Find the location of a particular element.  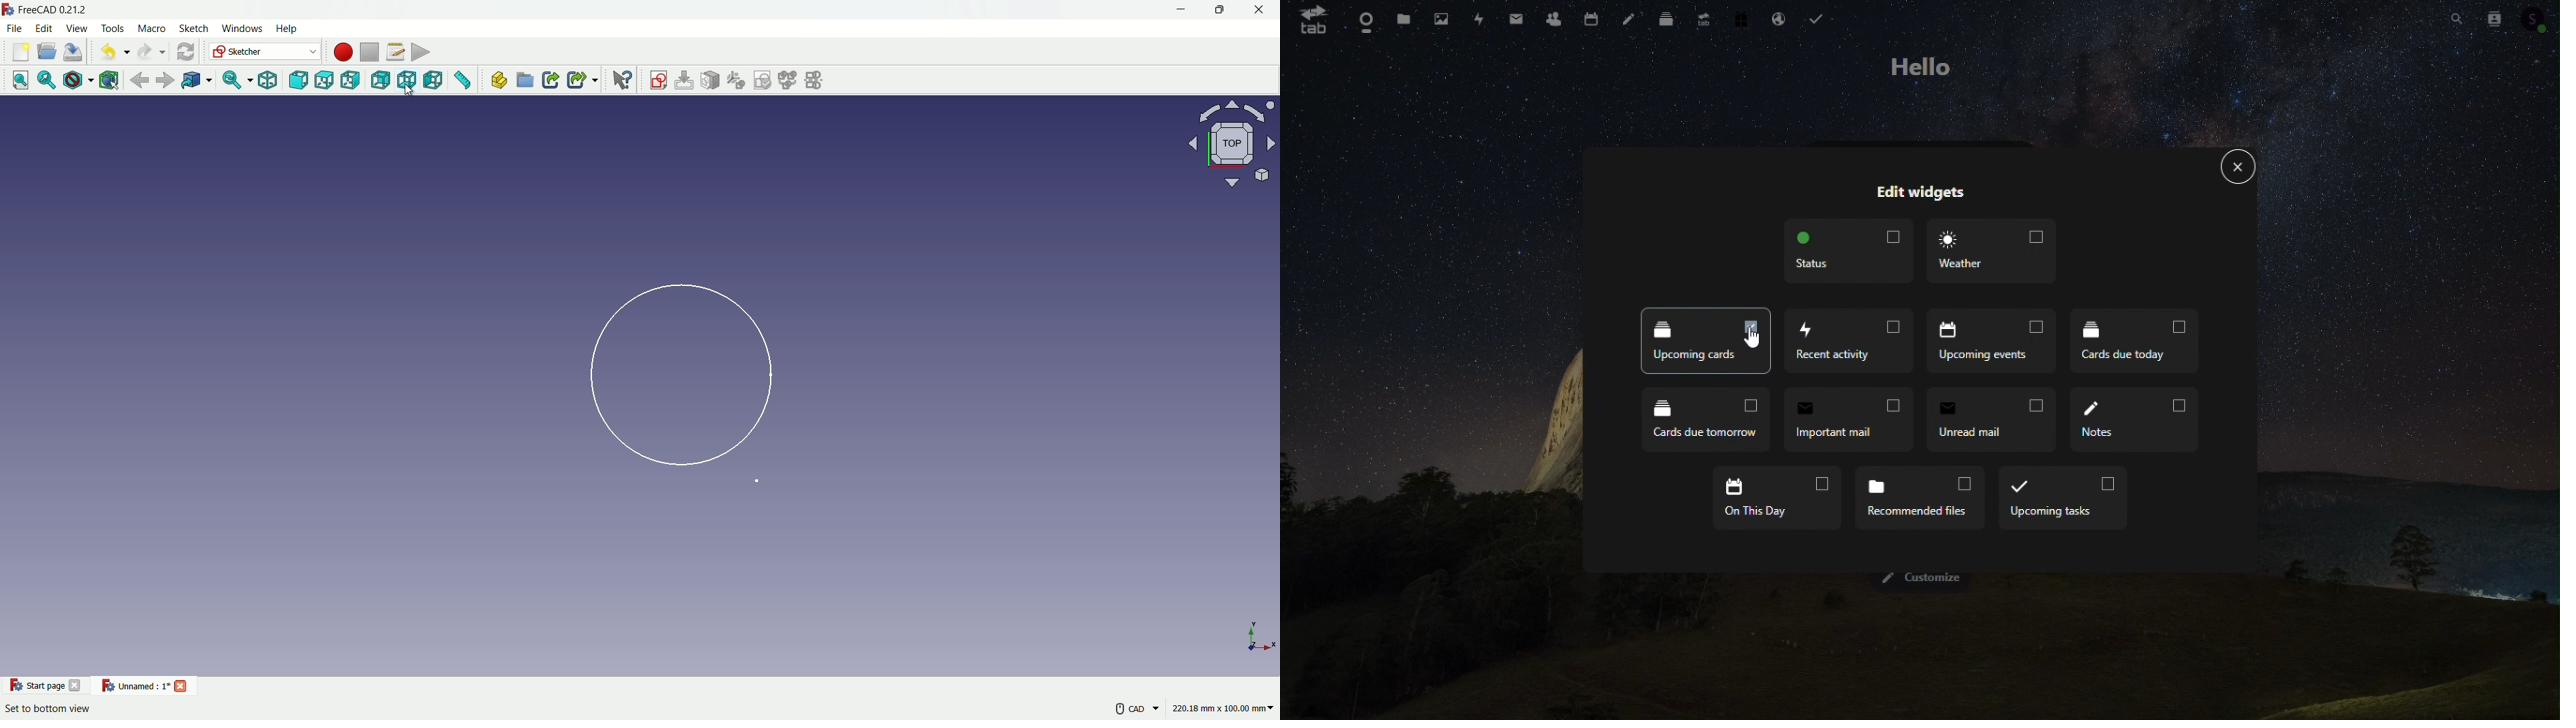

sketch reorient is located at coordinates (737, 81).